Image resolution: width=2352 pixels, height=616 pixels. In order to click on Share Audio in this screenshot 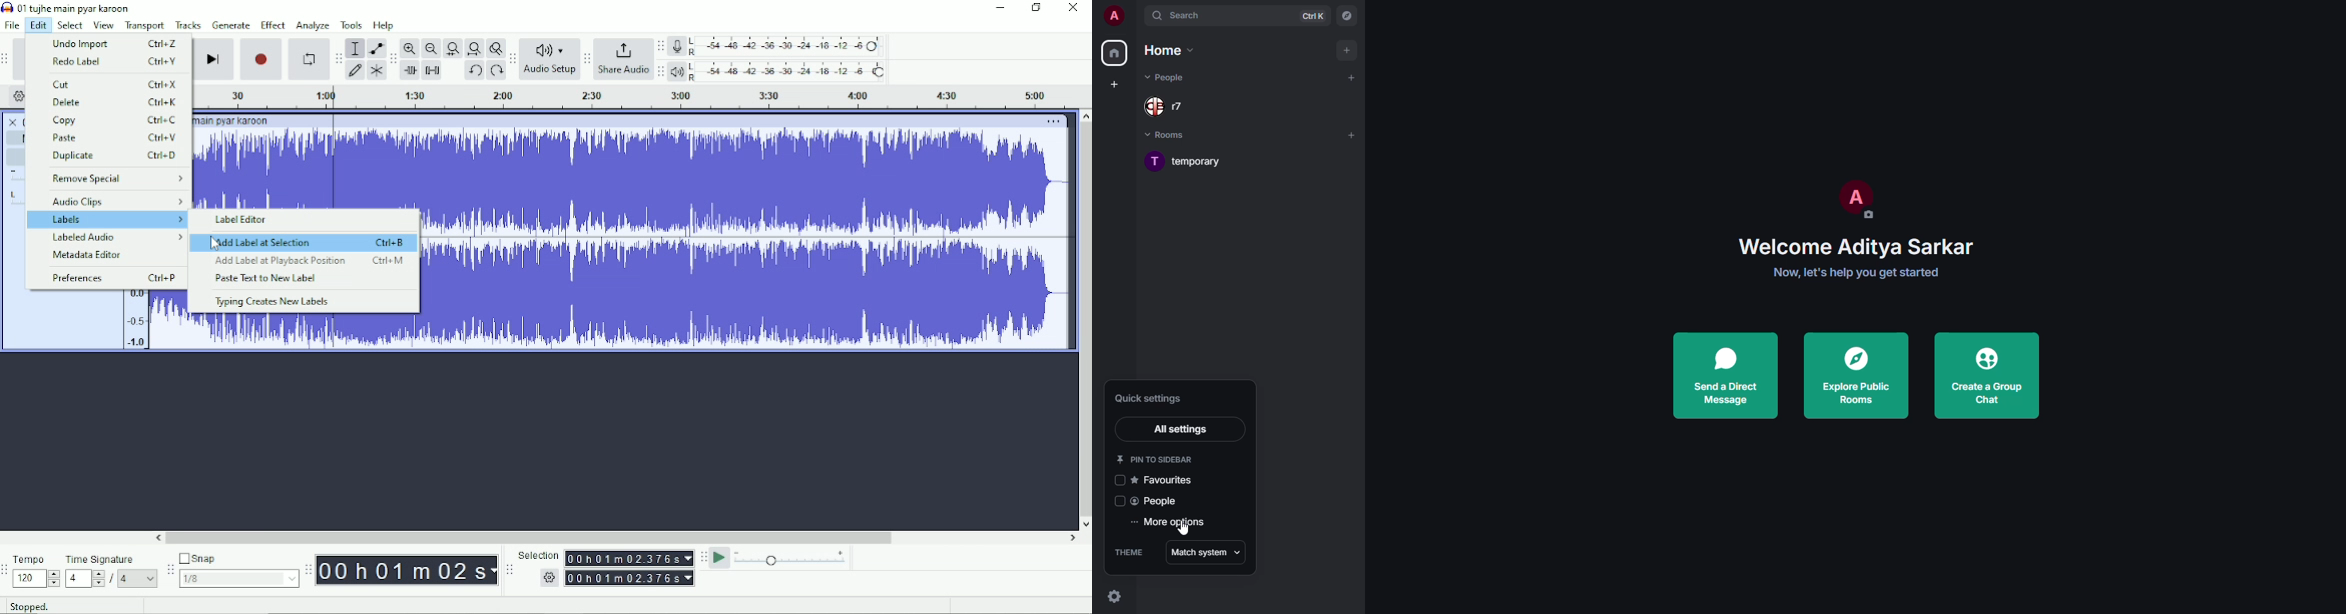, I will do `click(623, 61)`.